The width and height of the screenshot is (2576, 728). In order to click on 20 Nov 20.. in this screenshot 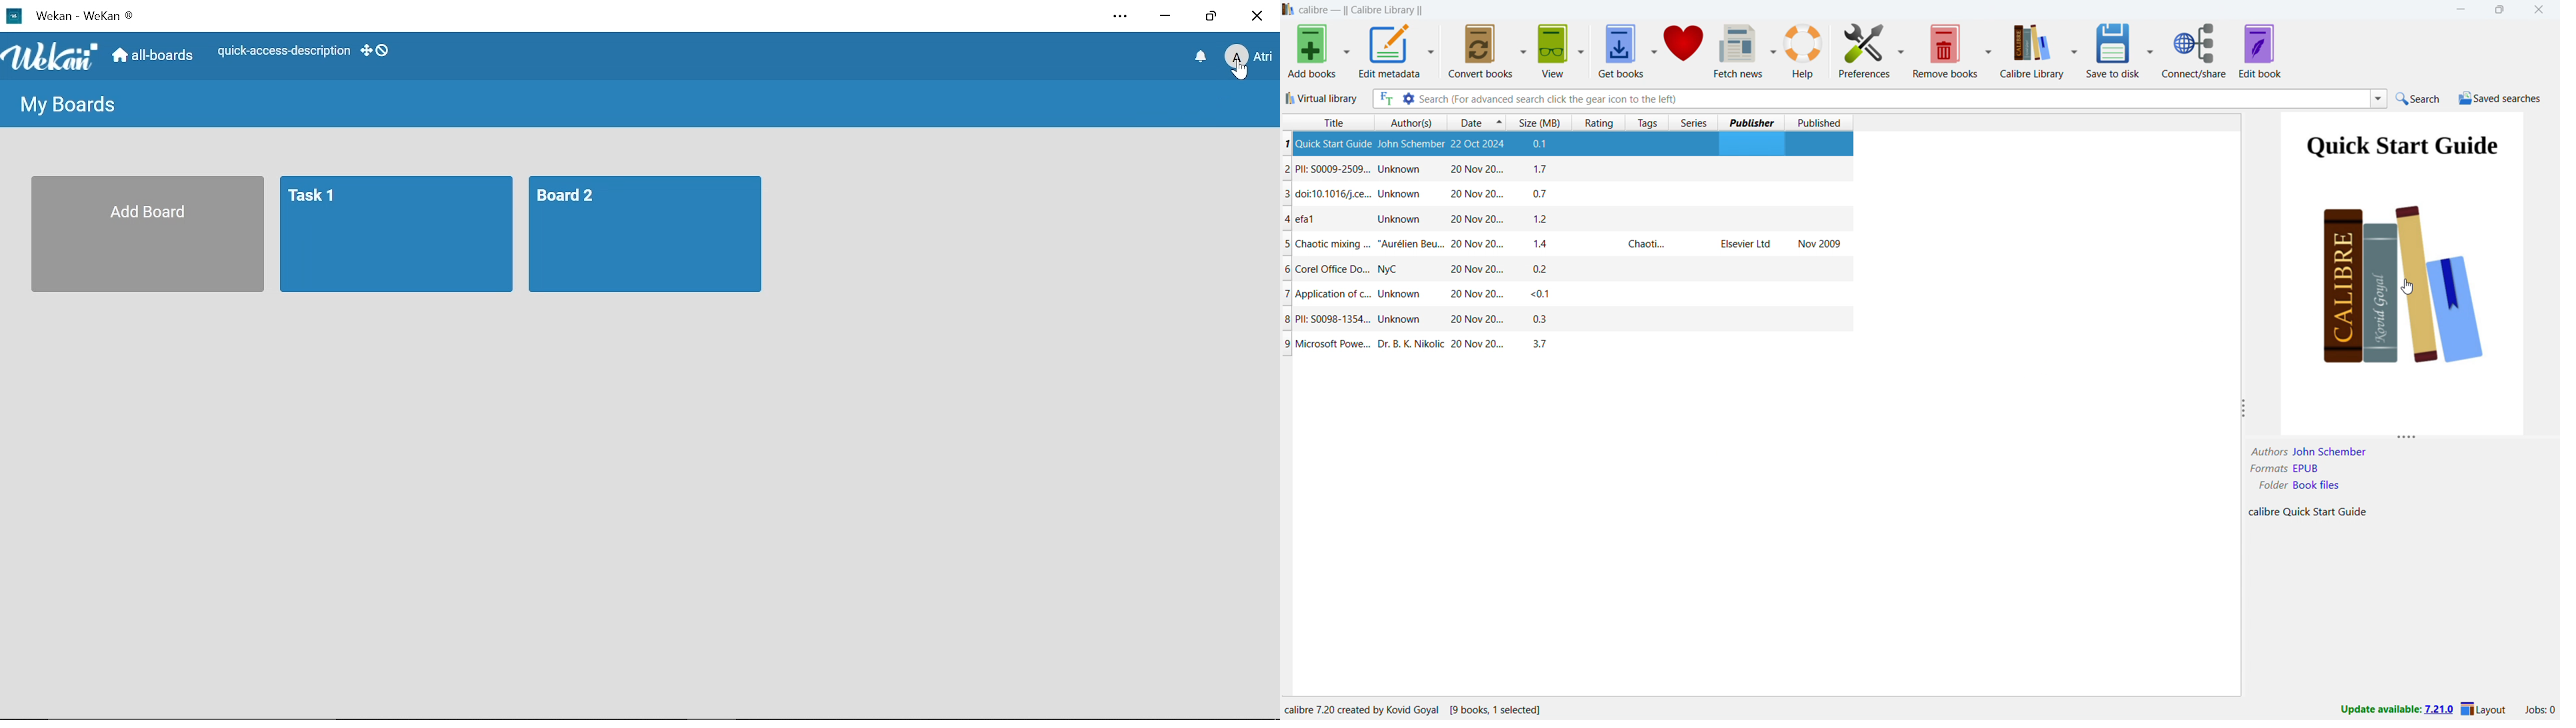, I will do `click(1476, 320)`.